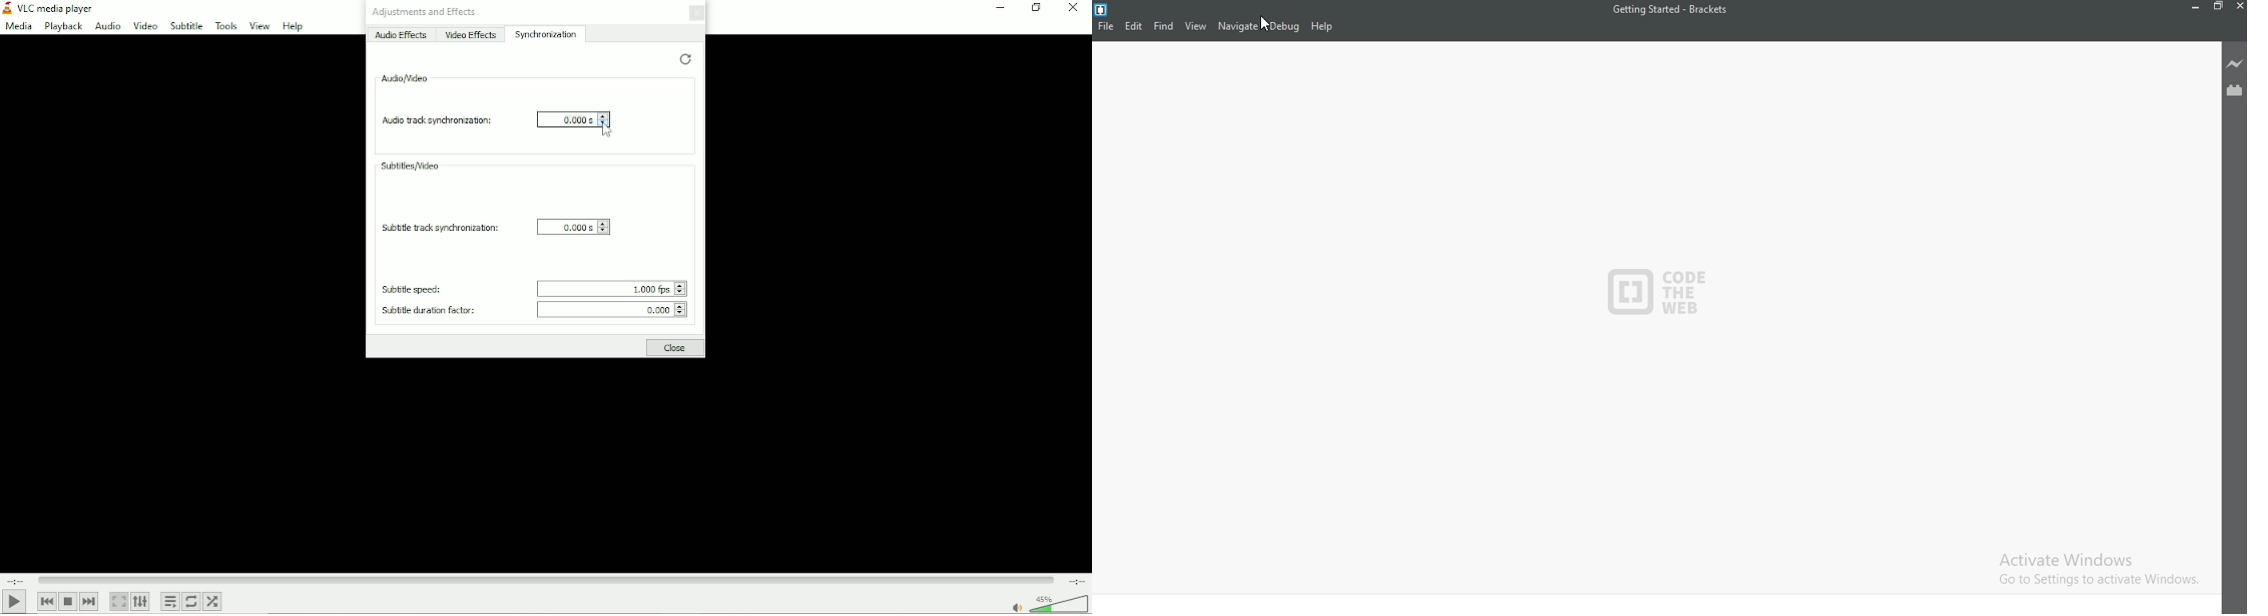 The height and width of the screenshot is (616, 2268). Describe the element at coordinates (89, 601) in the screenshot. I see `Next` at that location.